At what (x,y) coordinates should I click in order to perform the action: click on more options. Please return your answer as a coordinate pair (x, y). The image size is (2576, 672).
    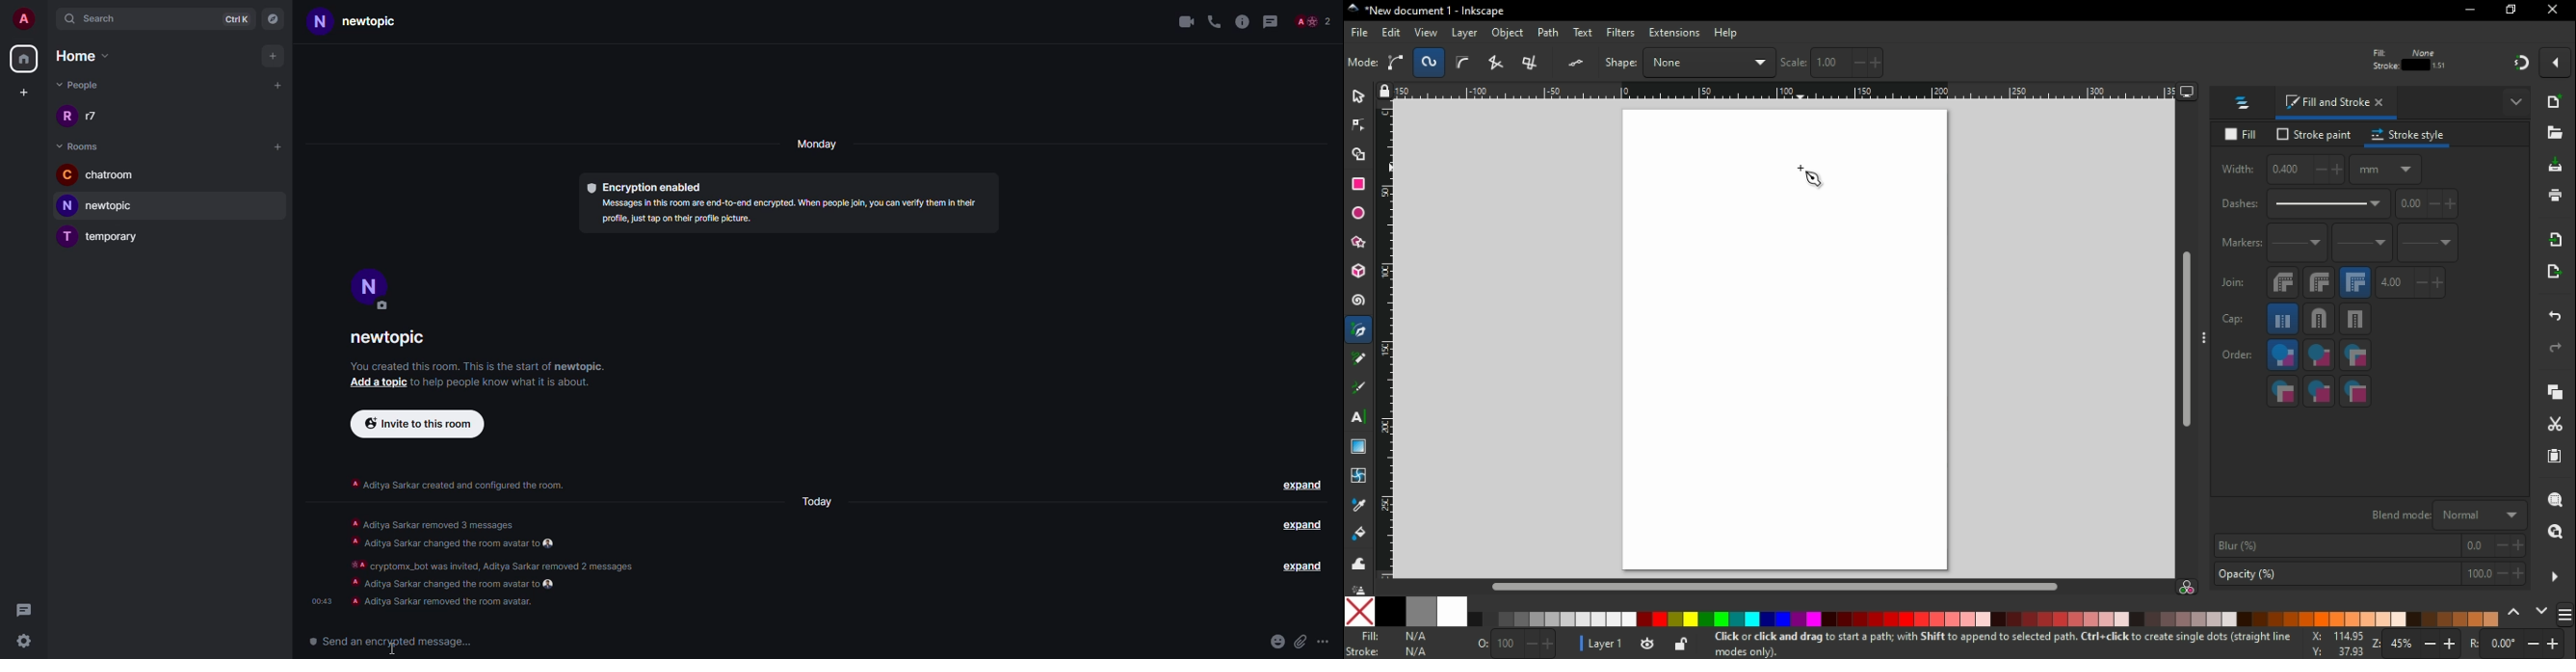
    Looking at the image, I should click on (2205, 341).